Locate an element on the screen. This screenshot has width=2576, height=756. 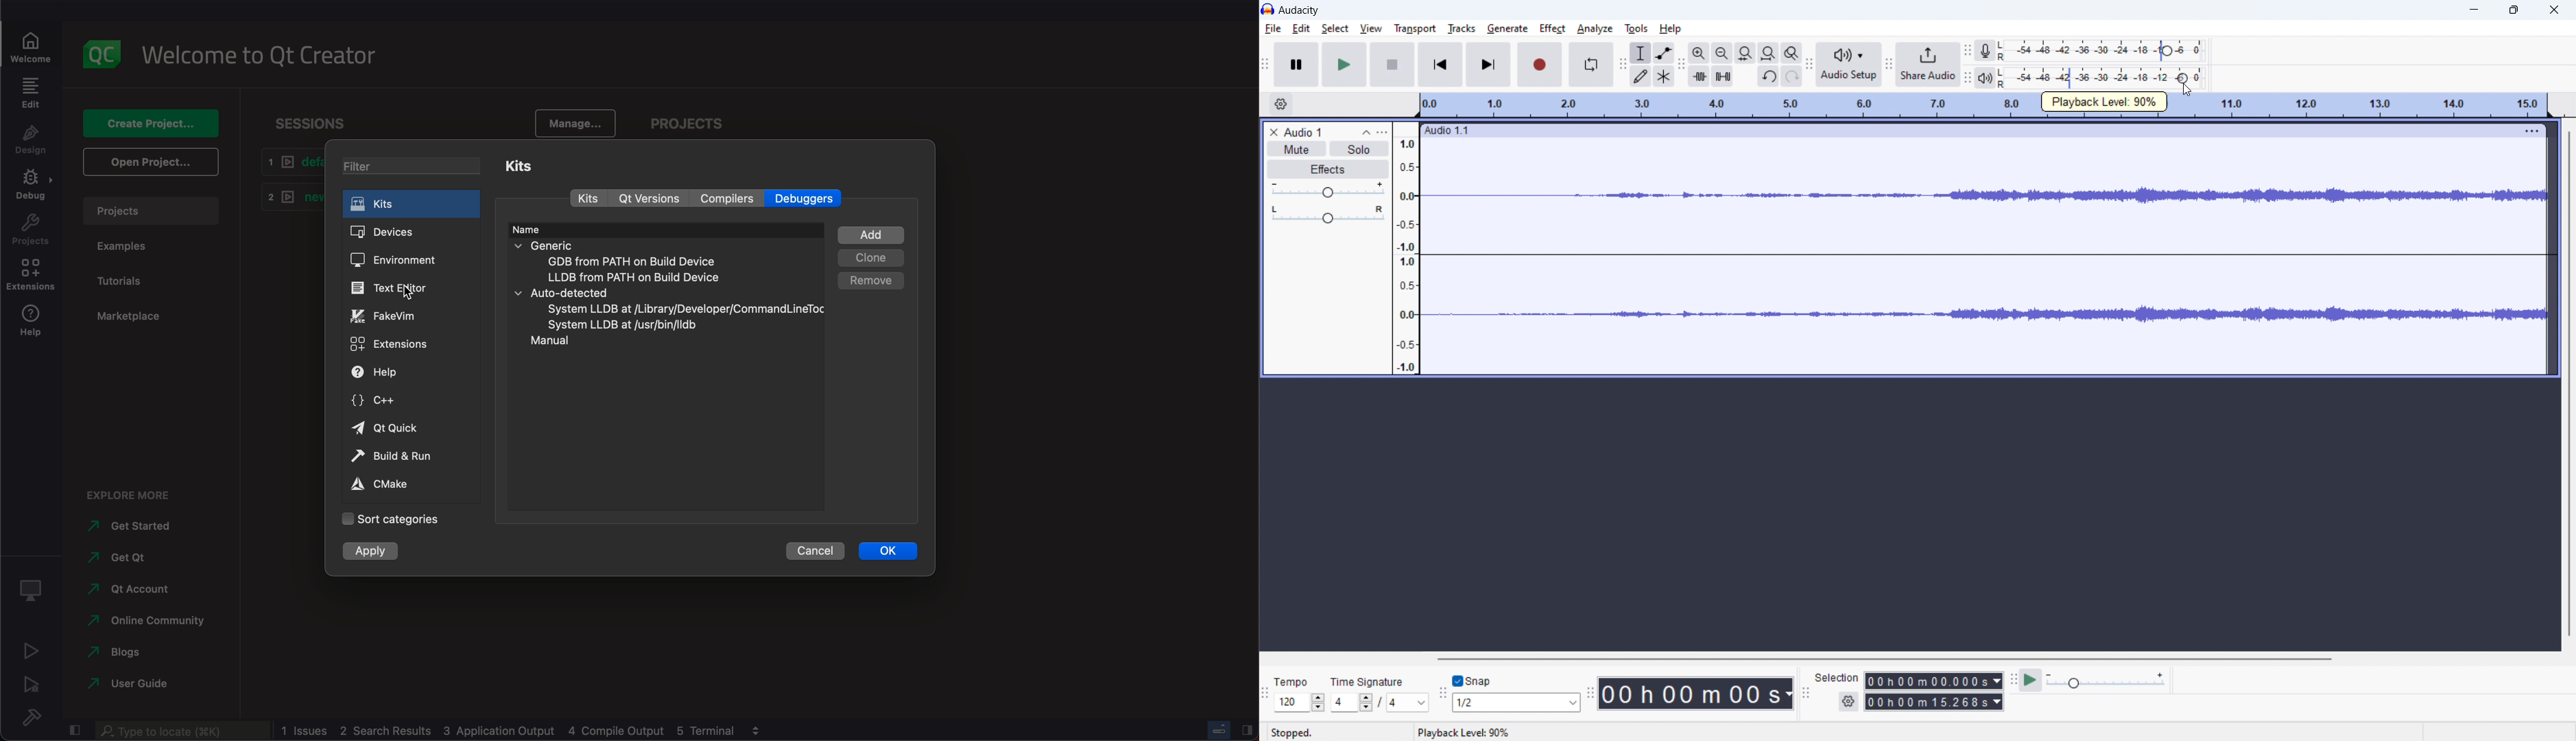
zoom out is located at coordinates (1722, 52).